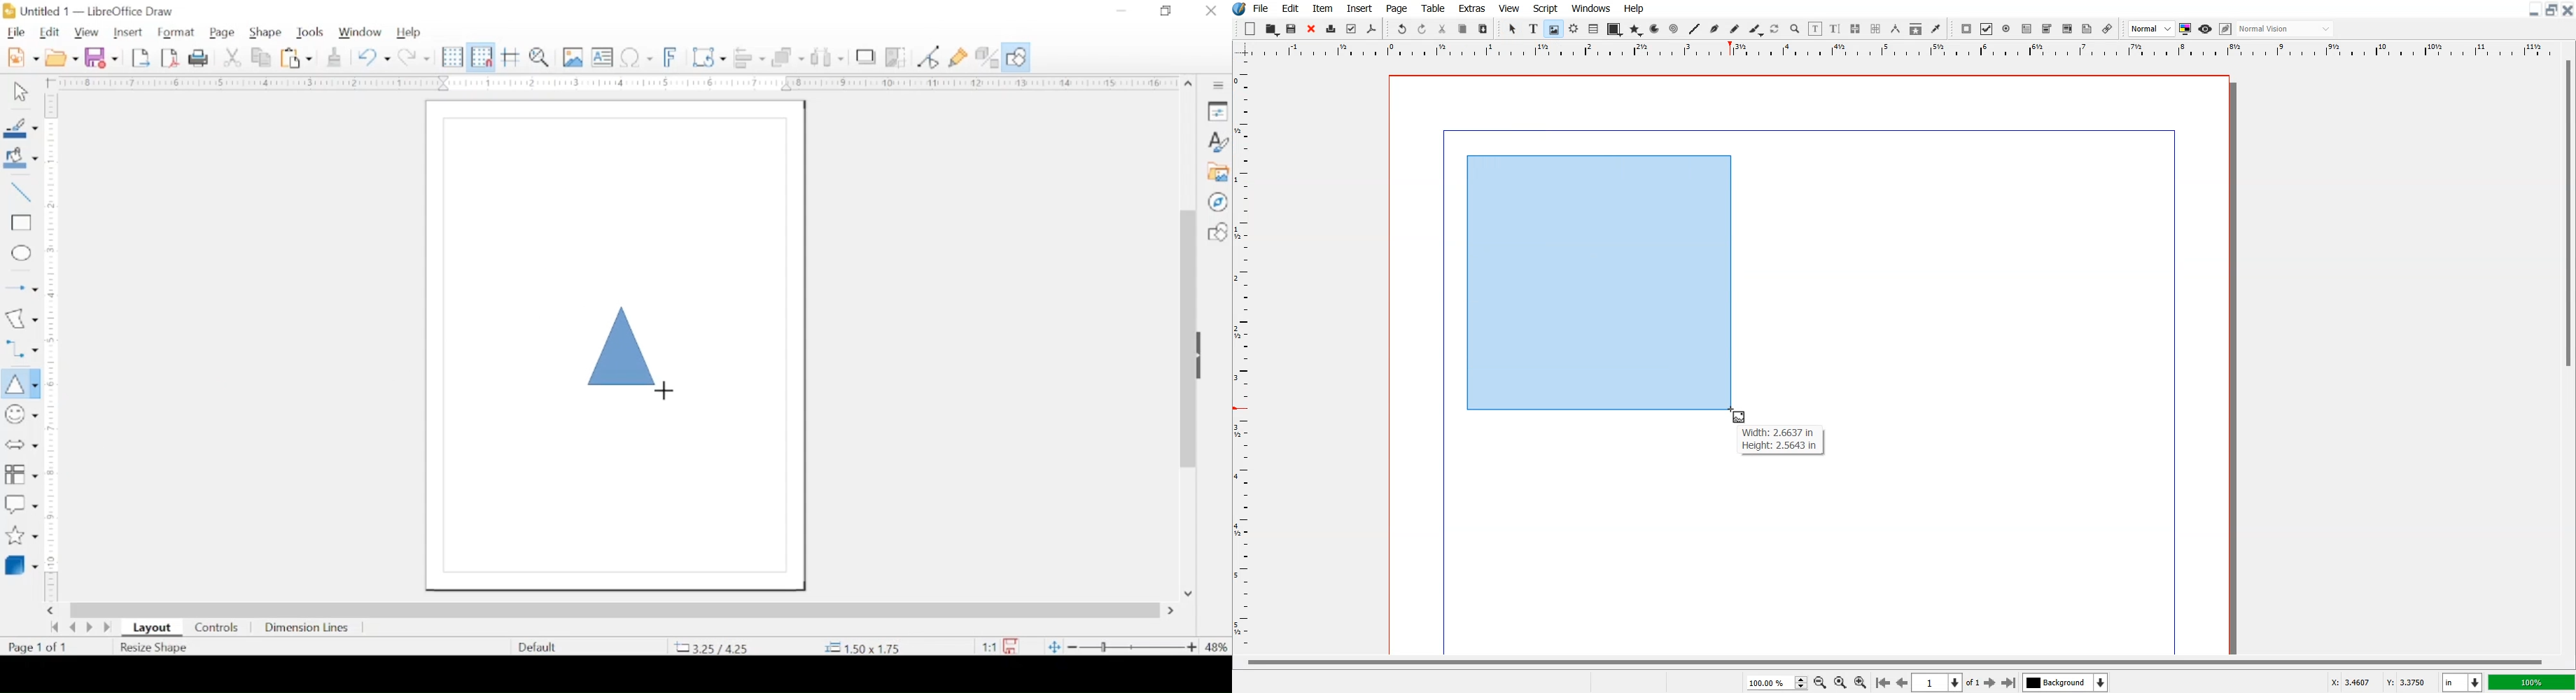 This screenshot has width=2576, height=700. Describe the element at coordinates (1777, 682) in the screenshot. I see `Select Zoom Level` at that location.